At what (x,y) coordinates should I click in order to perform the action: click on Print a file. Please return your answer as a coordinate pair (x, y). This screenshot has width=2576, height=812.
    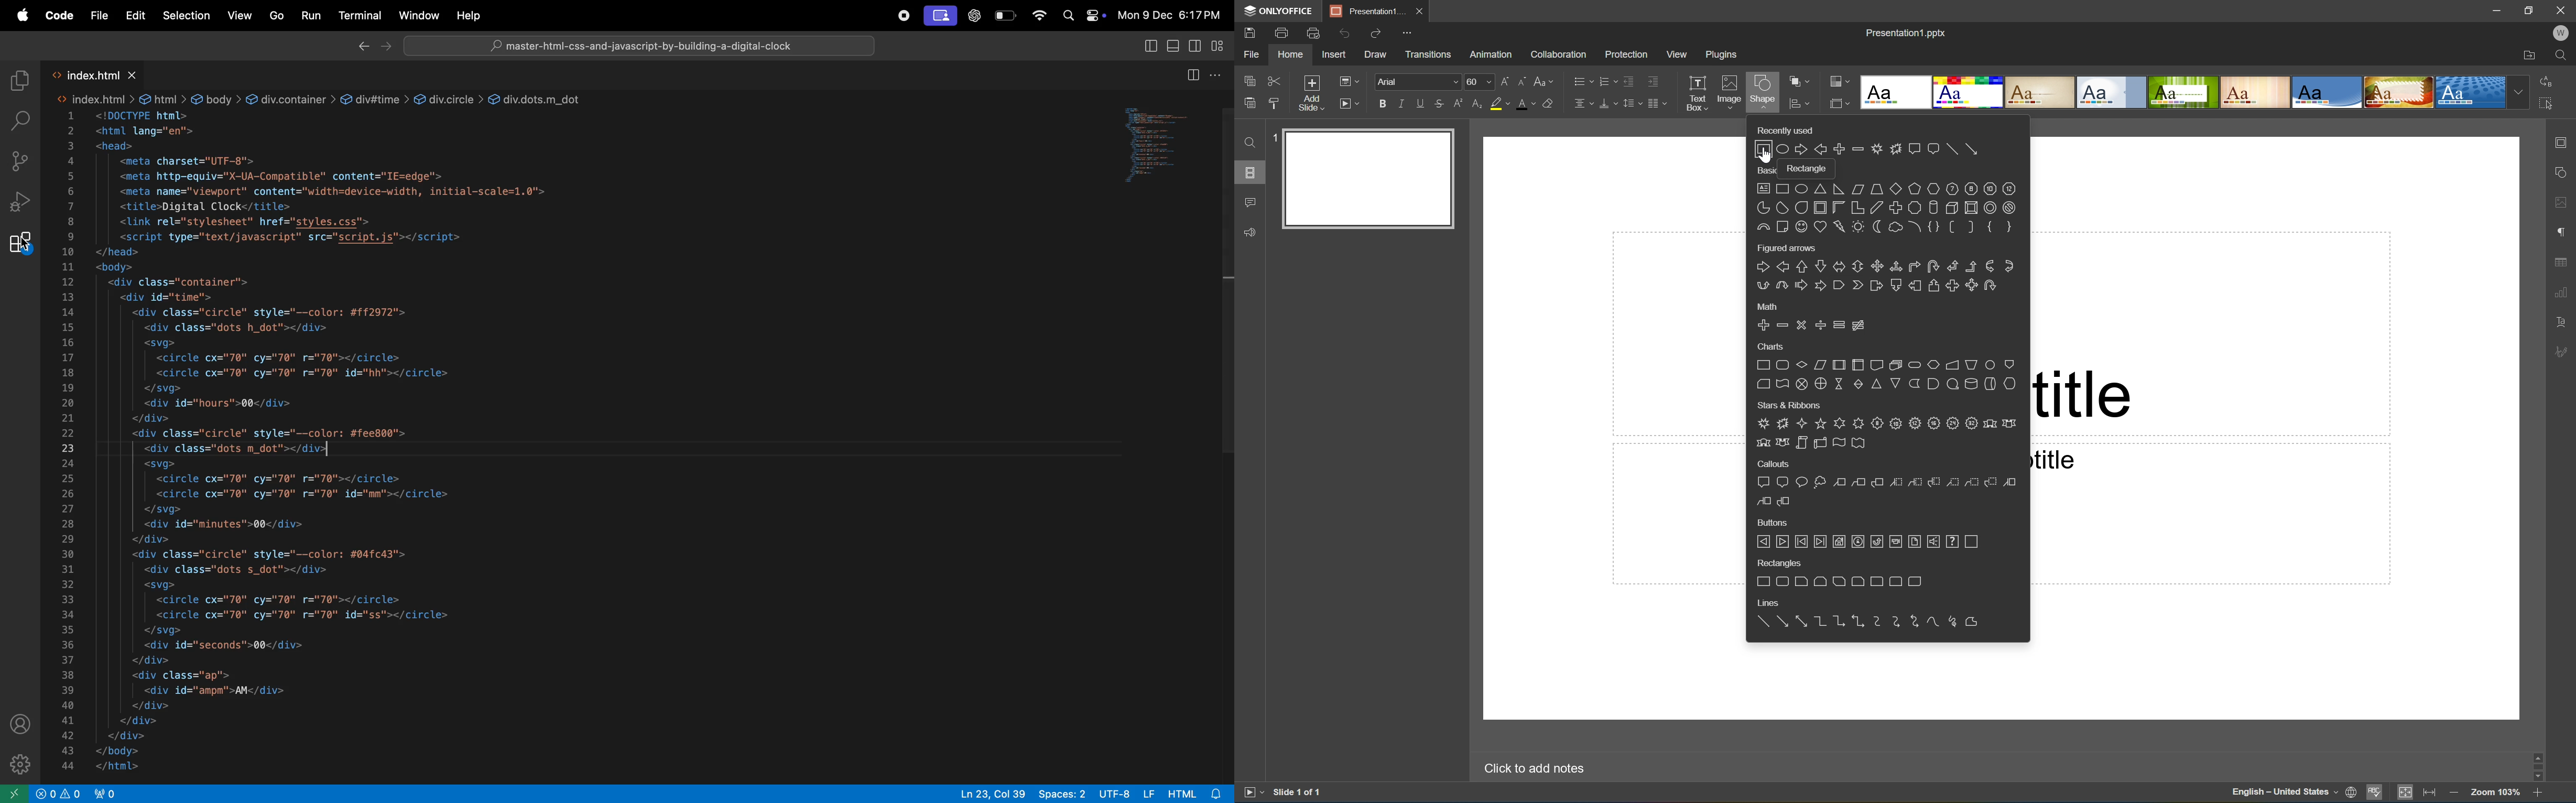
    Looking at the image, I should click on (1282, 32).